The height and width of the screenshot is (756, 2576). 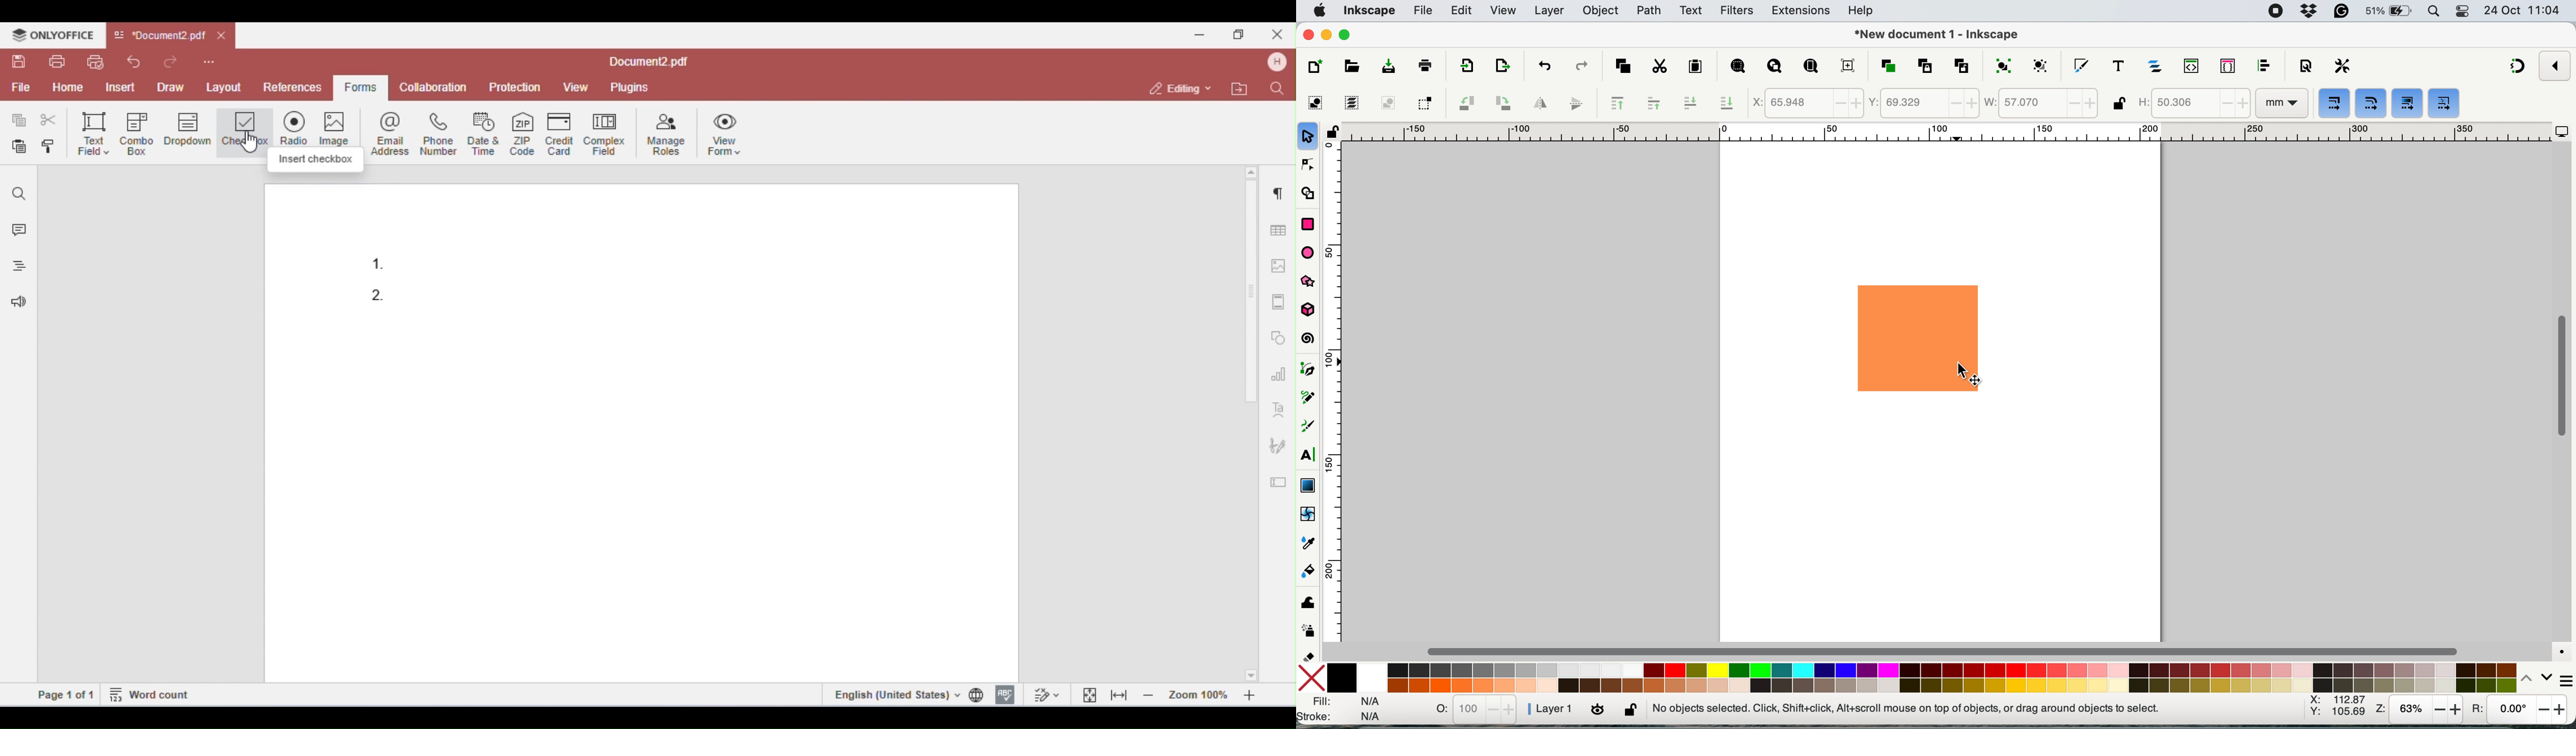 I want to click on lock unlock current layer, so click(x=1633, y=713).